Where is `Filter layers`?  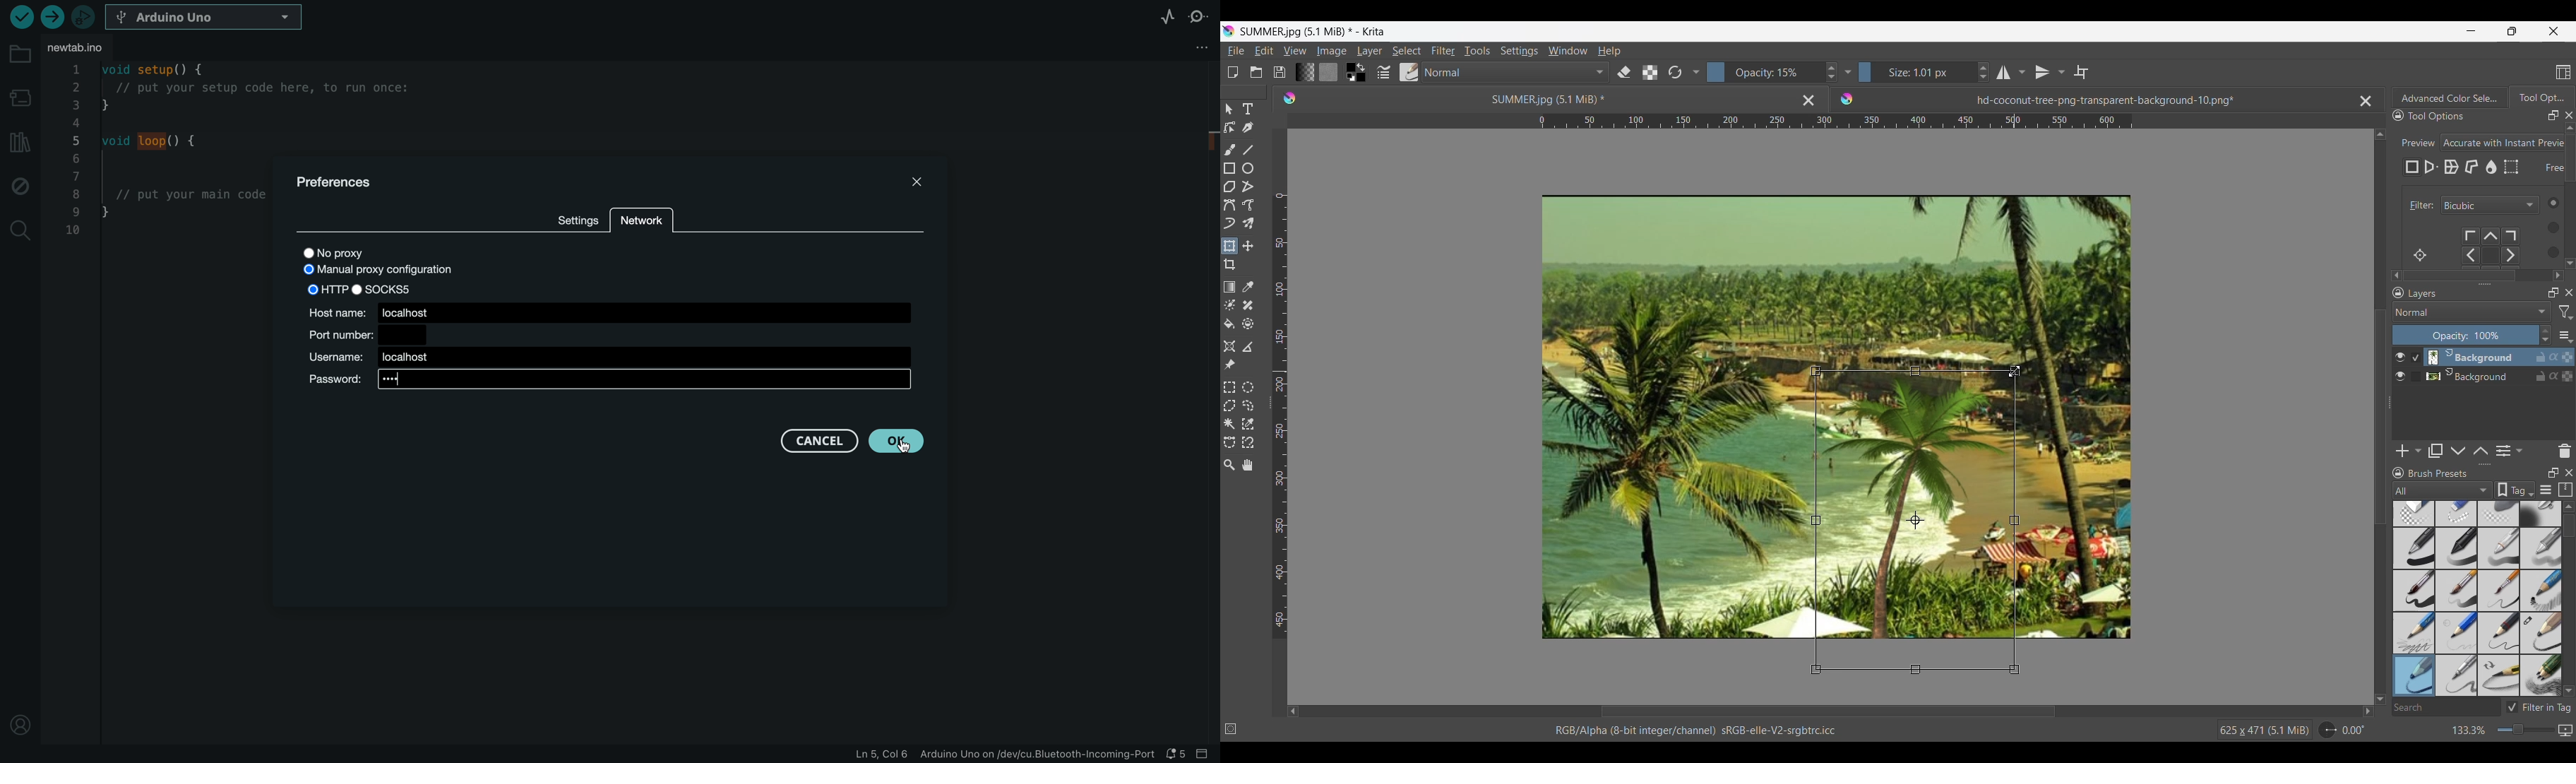
Filter layers is located at coordinates (2566, 312).